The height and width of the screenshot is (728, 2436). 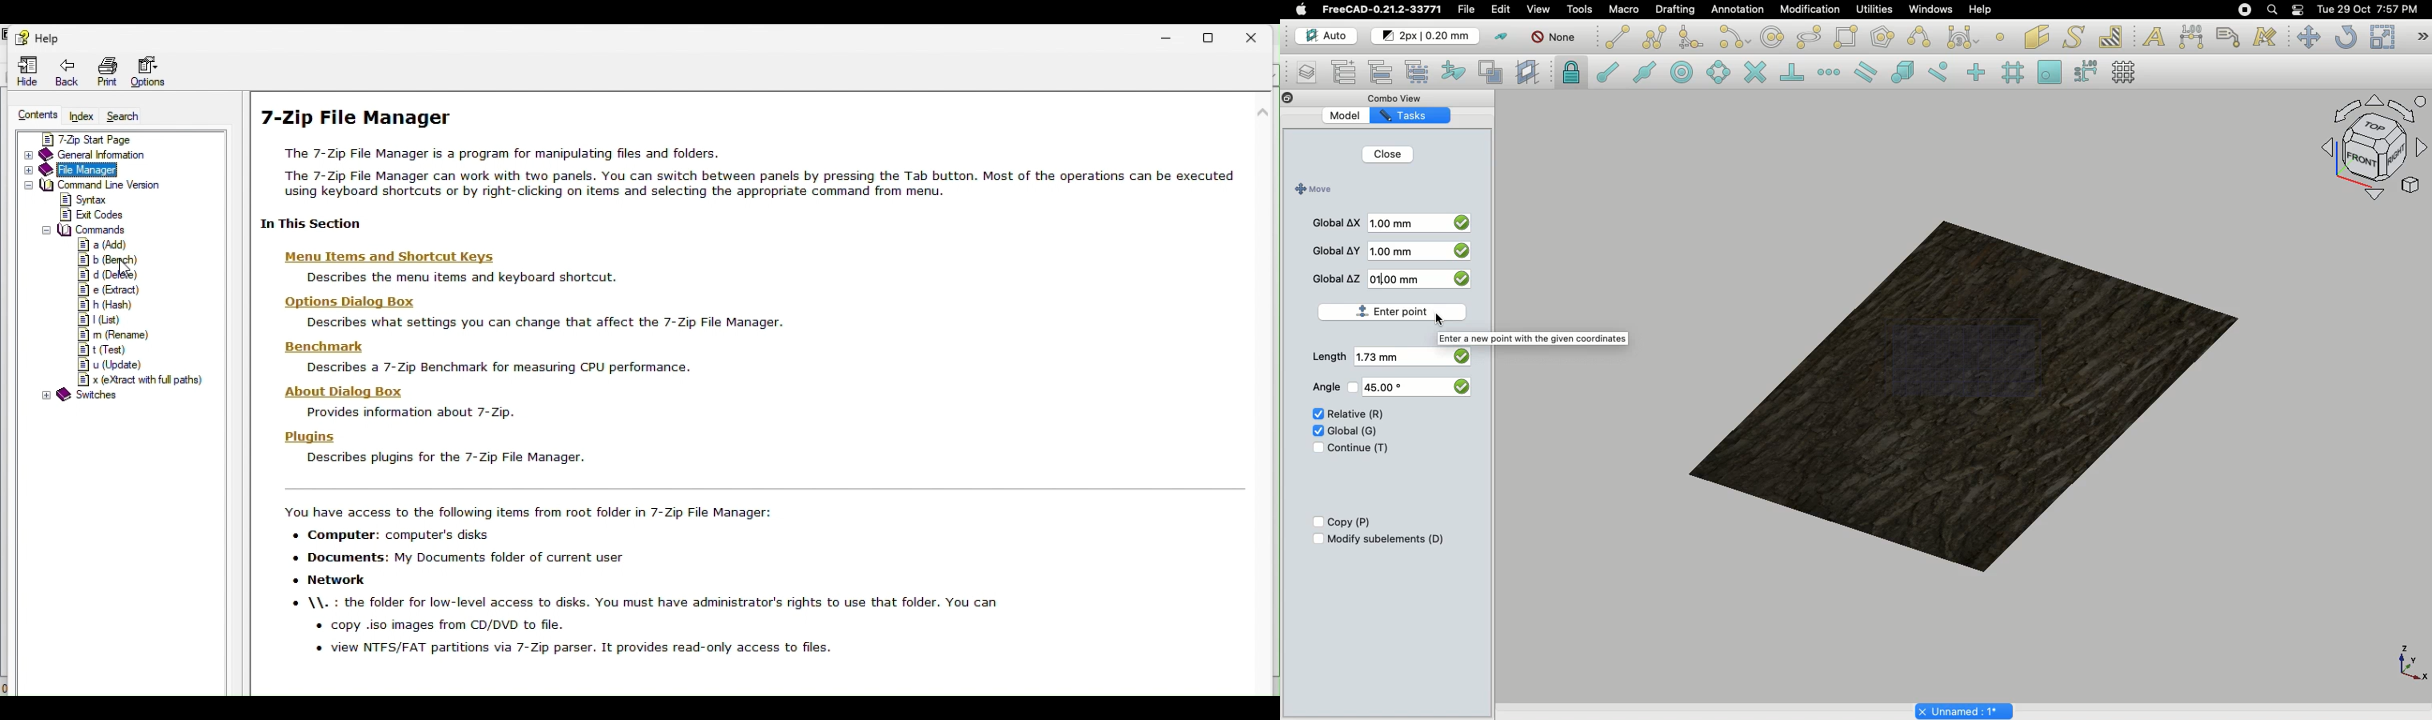 I want to click on Create working plane proxy, so click(x=1530, y=73).